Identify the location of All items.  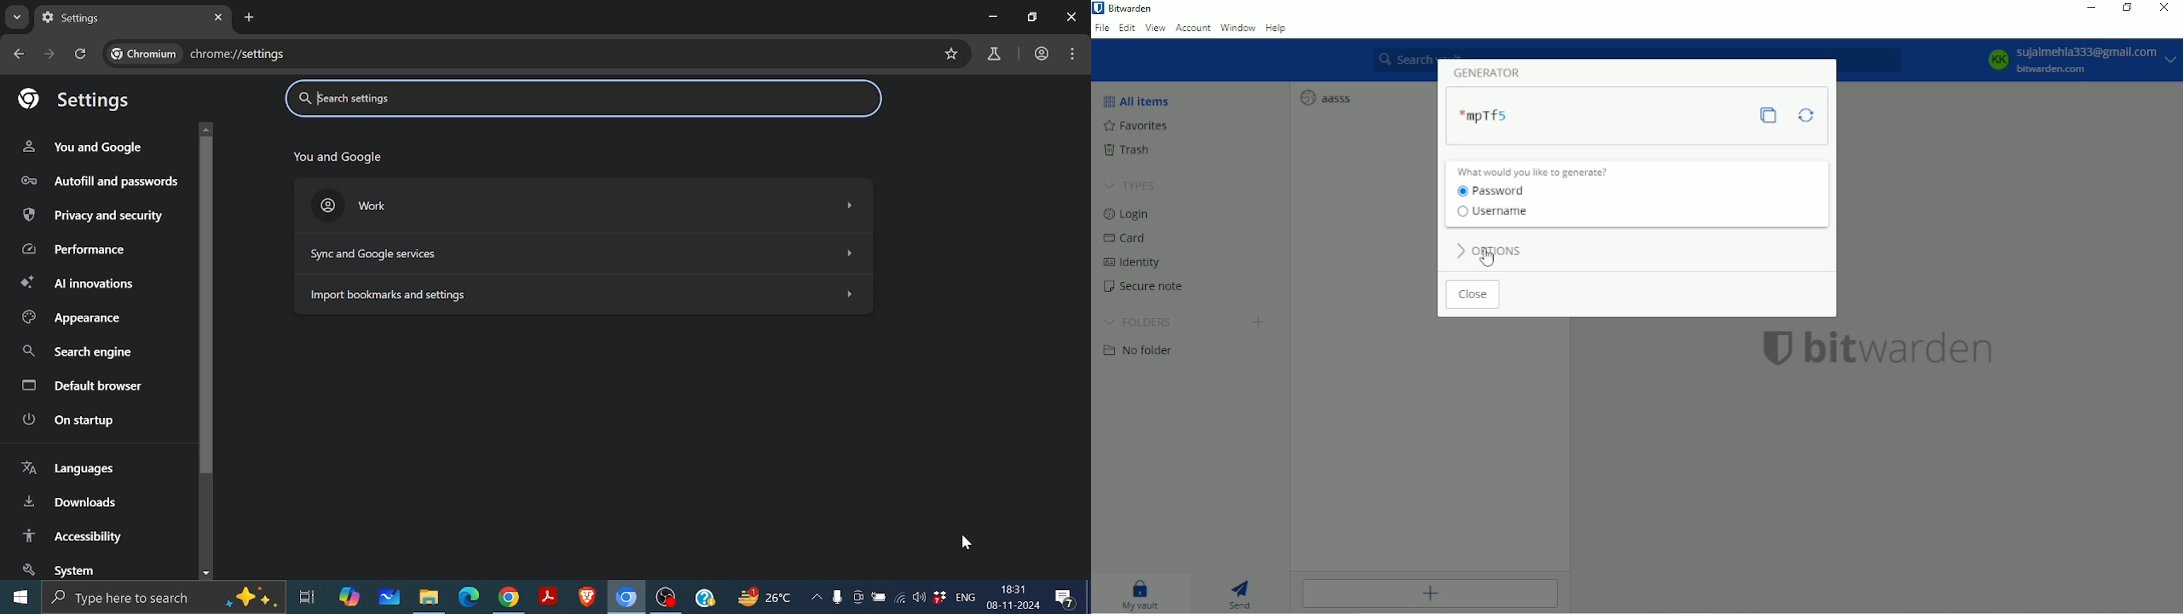
(1140, 100).